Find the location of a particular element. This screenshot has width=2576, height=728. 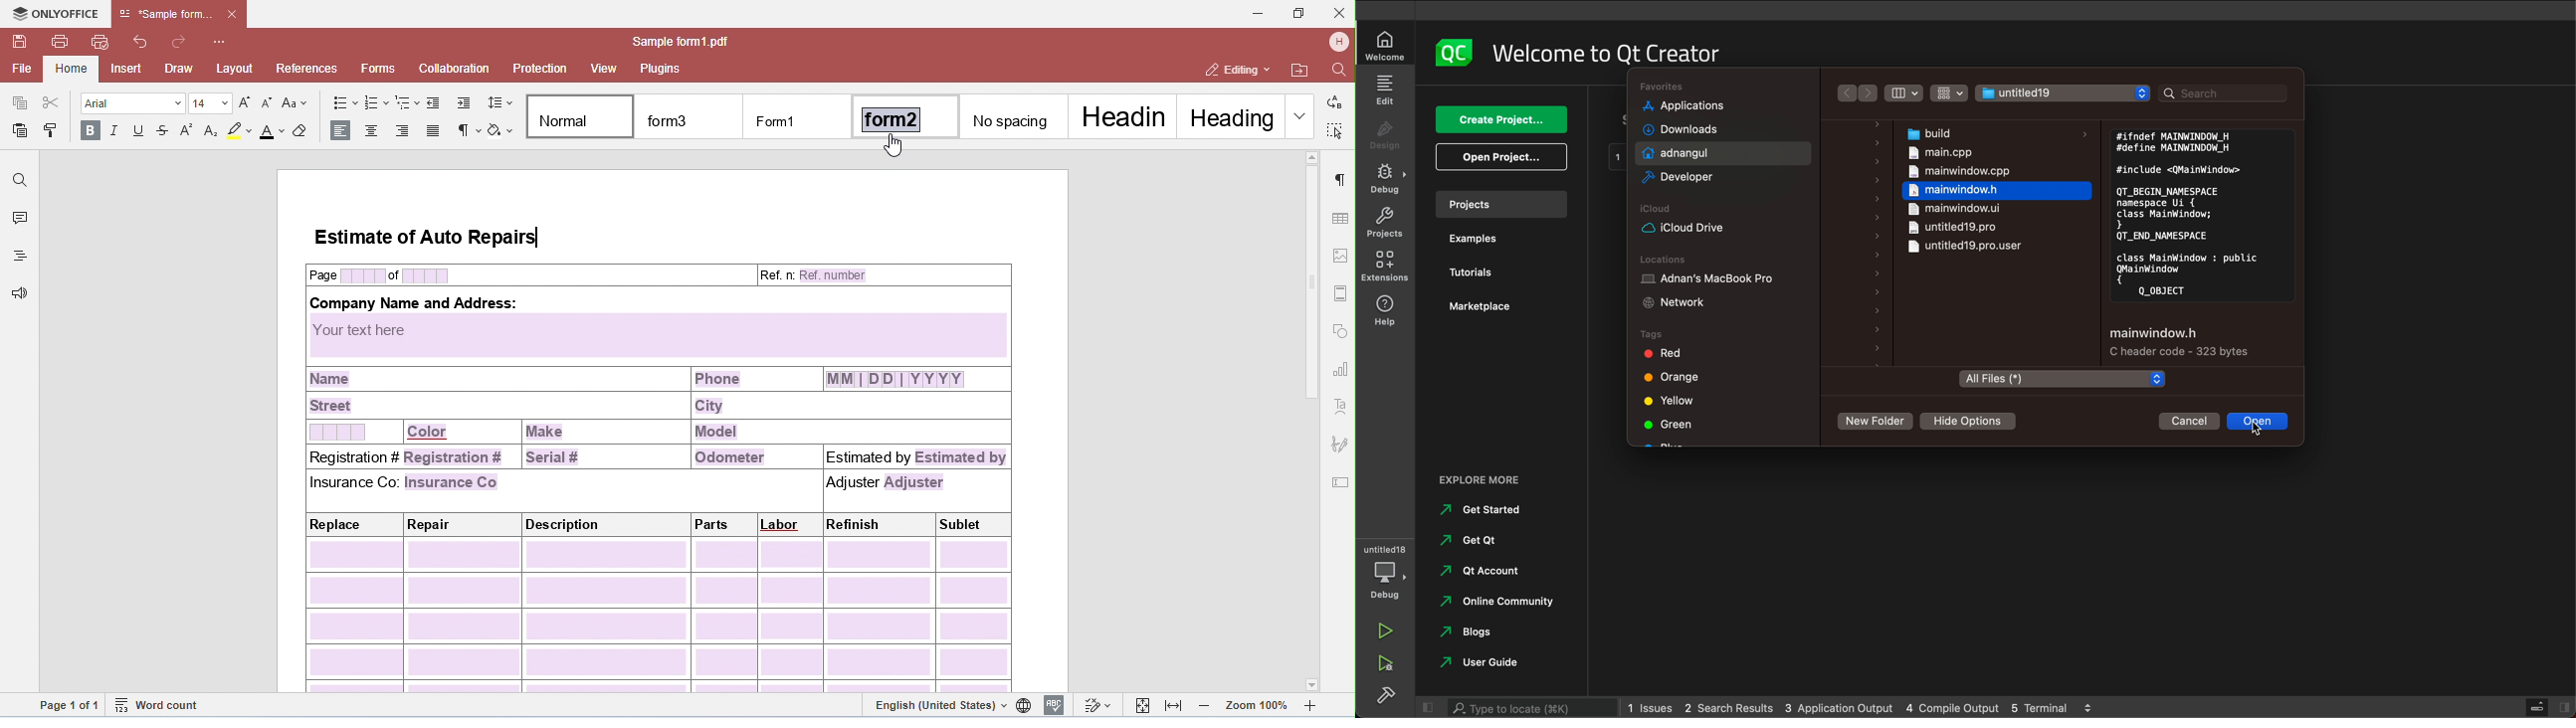

mainwindow is located at coordinates (1999, 191).